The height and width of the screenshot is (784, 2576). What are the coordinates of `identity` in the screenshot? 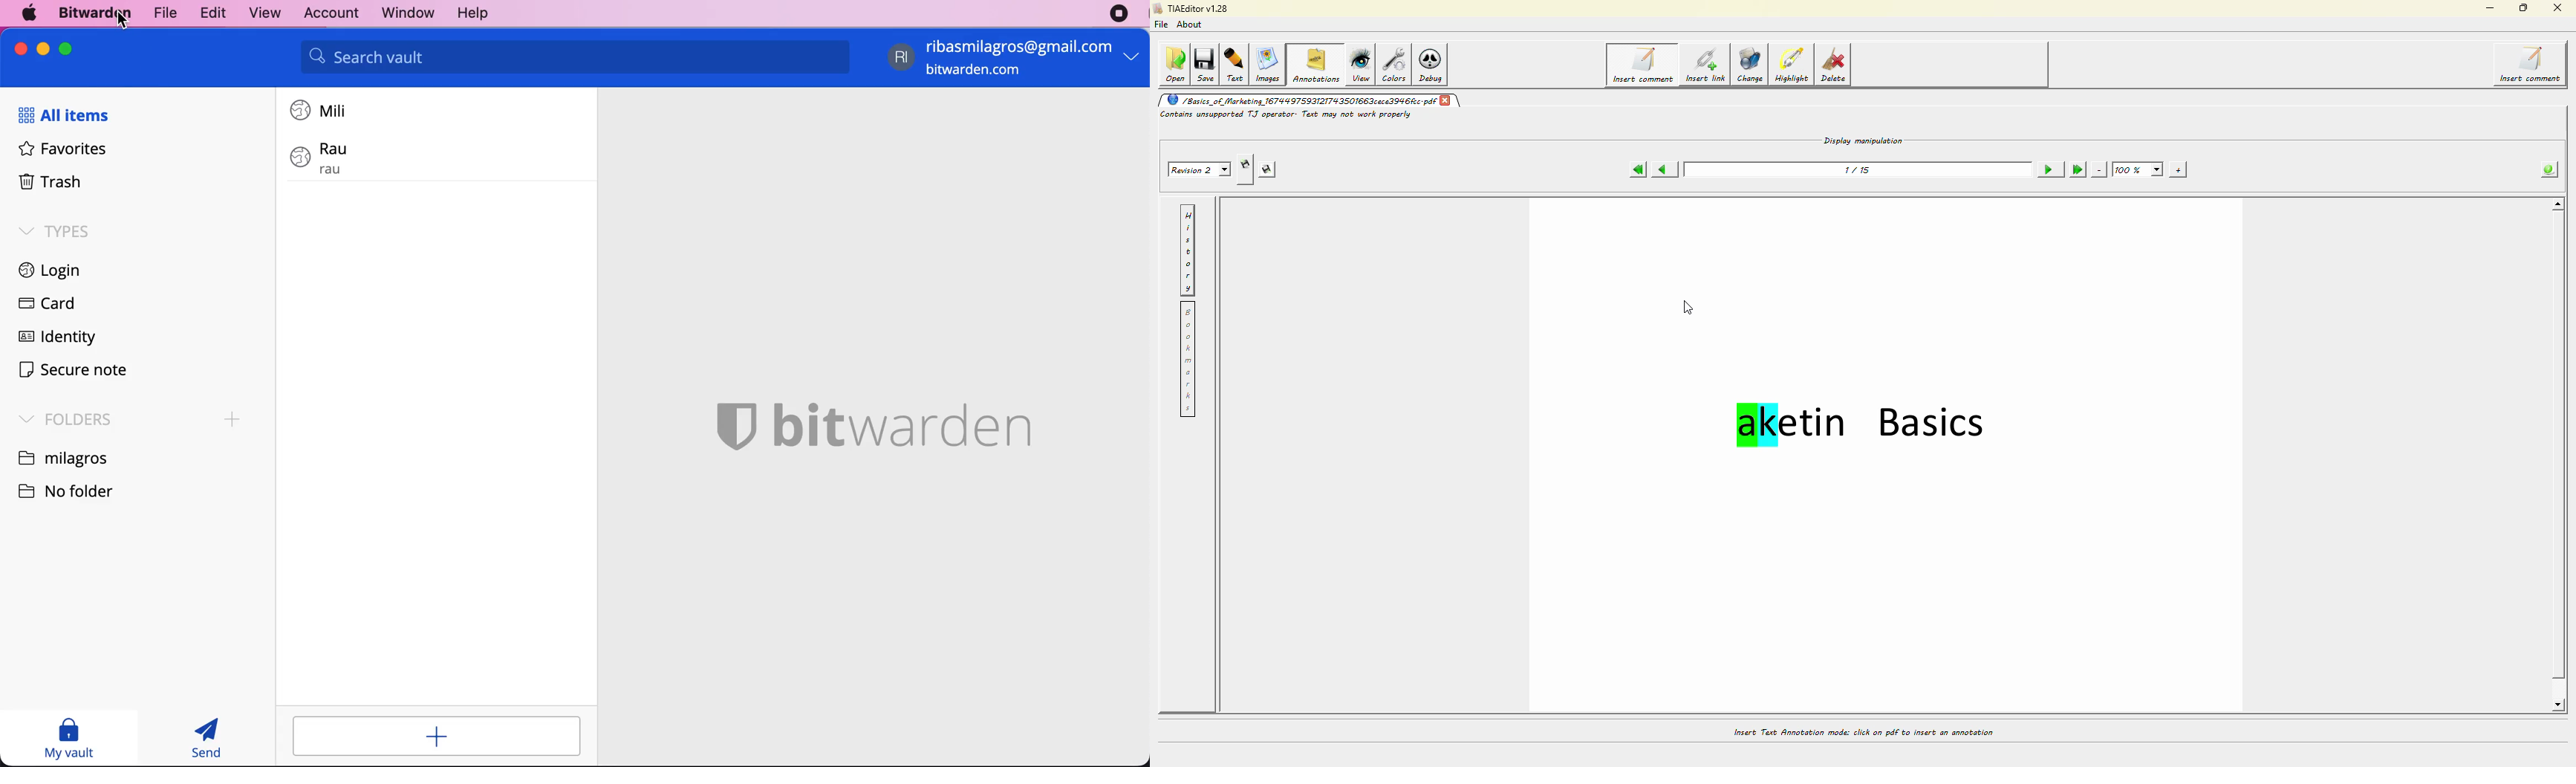 It's located at (54, 339).